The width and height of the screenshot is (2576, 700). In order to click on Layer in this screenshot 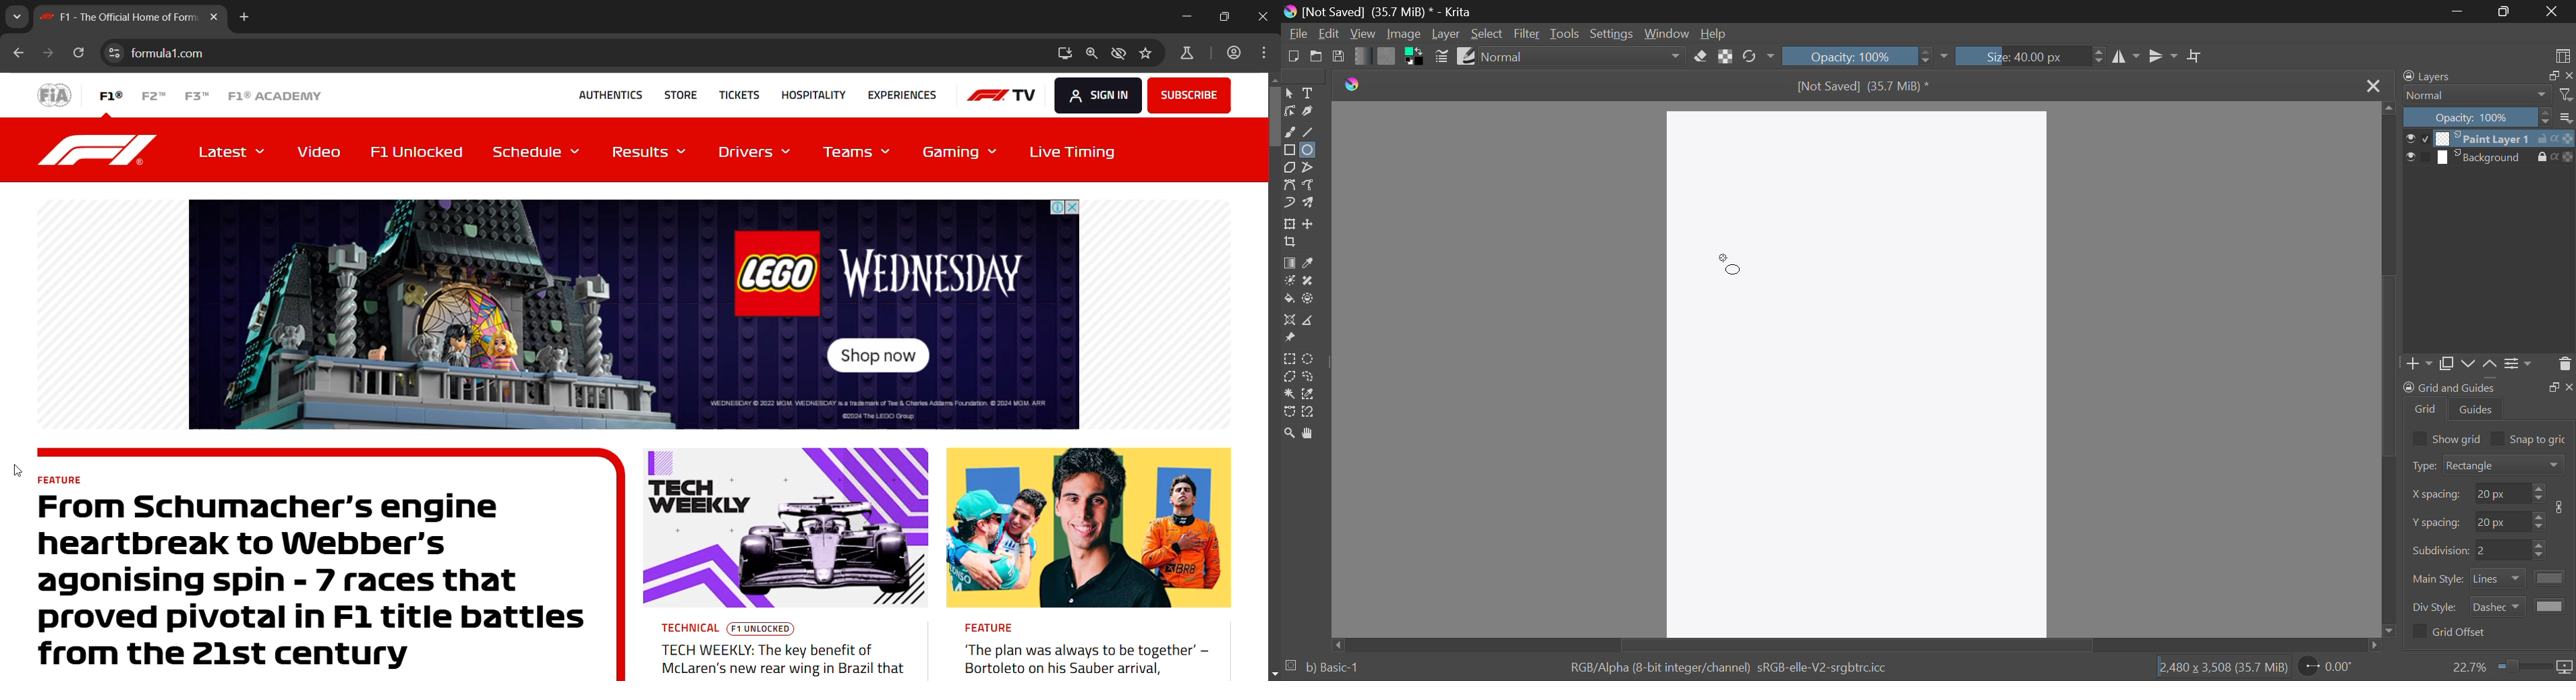, I will do `click(1446, 35)`.